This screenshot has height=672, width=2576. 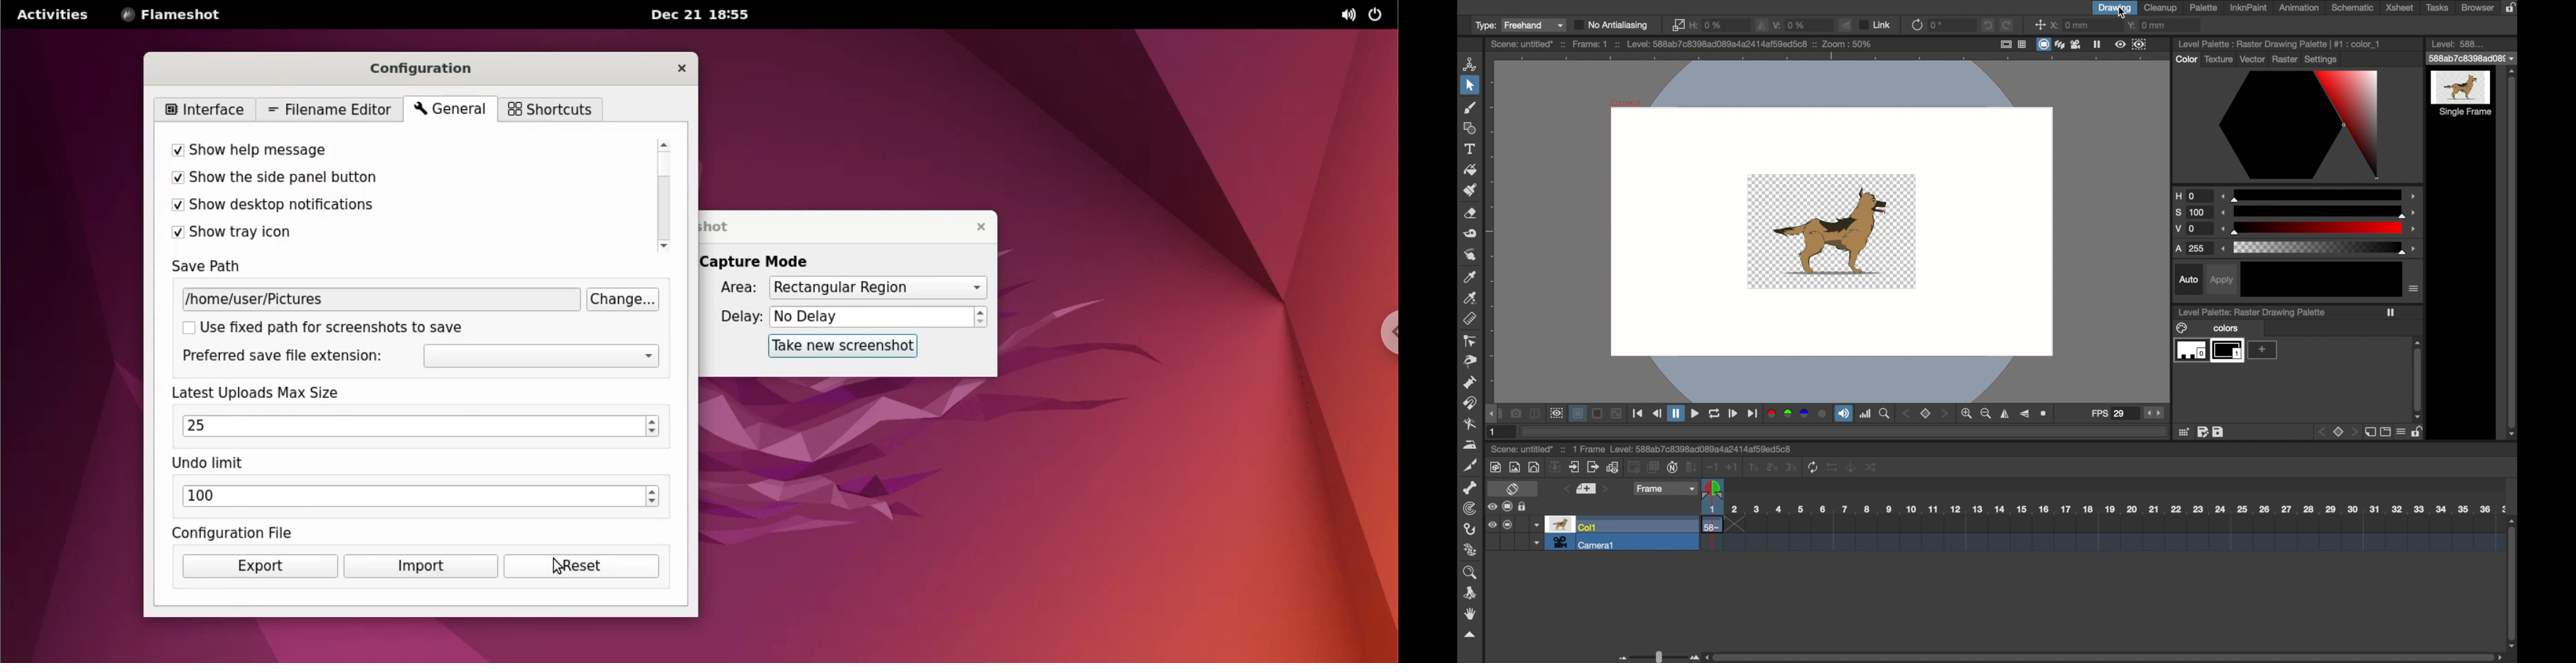 I want to click on guide options, so click(x=2013, y=44).